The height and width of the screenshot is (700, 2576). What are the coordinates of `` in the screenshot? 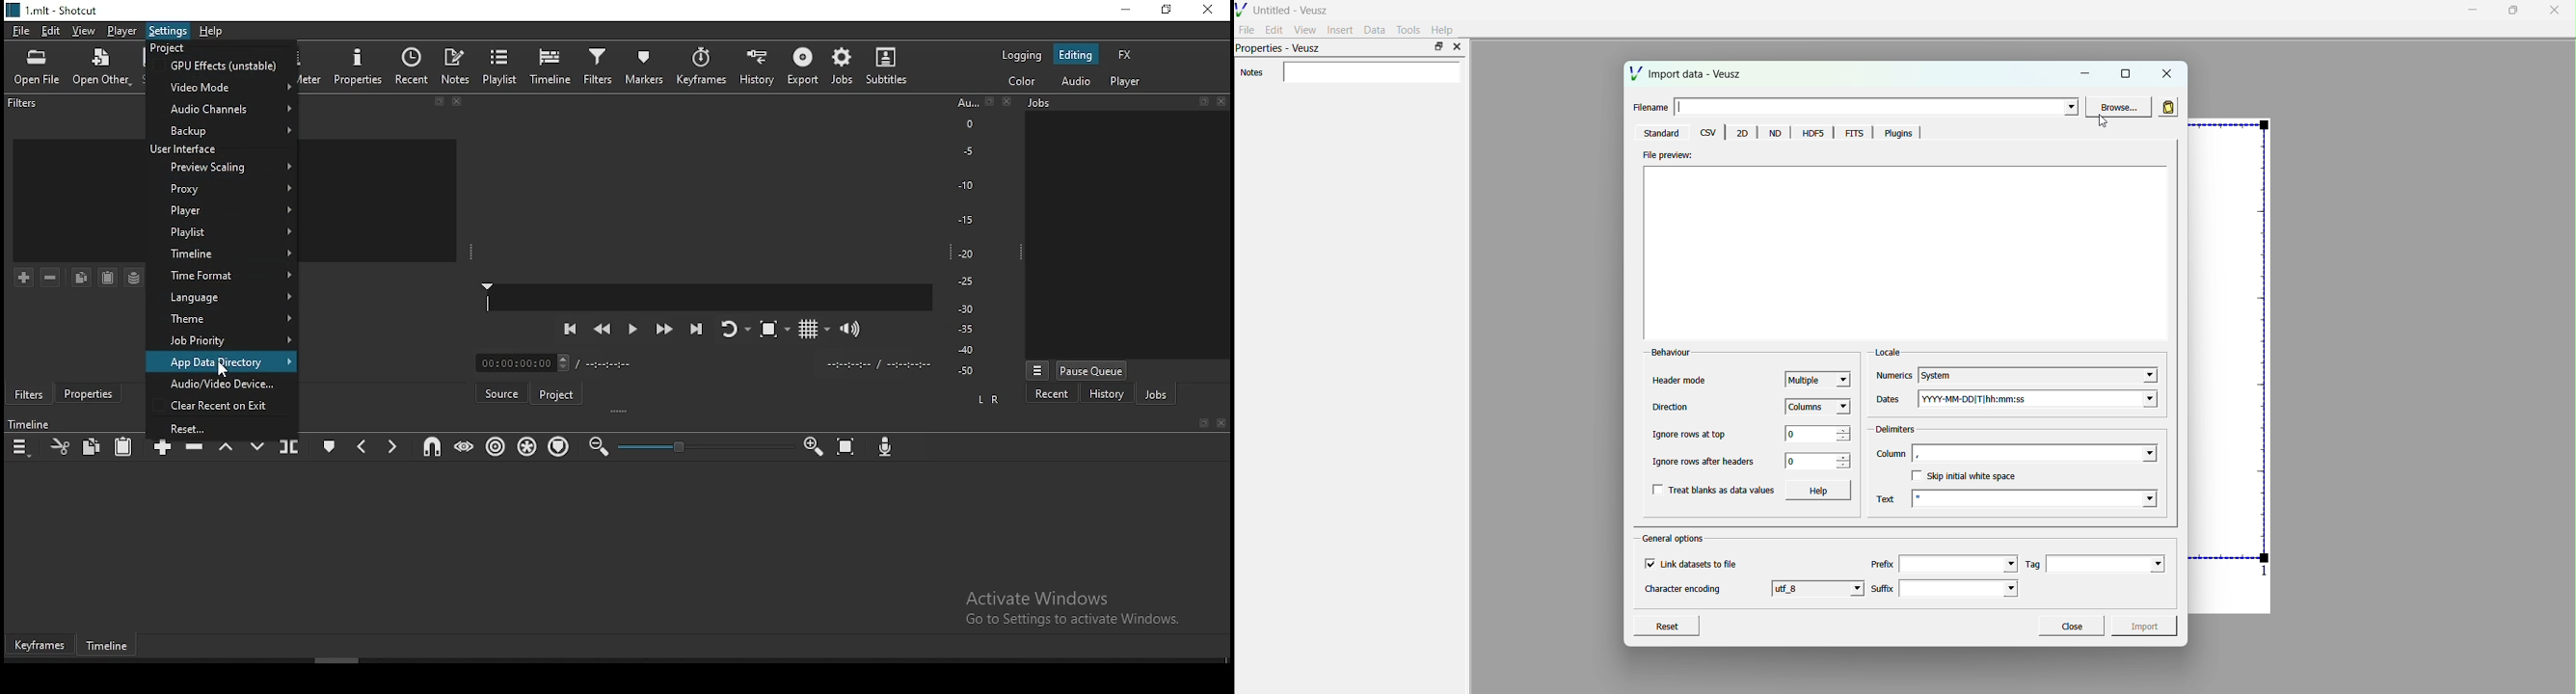 It's located at (1776, 134).